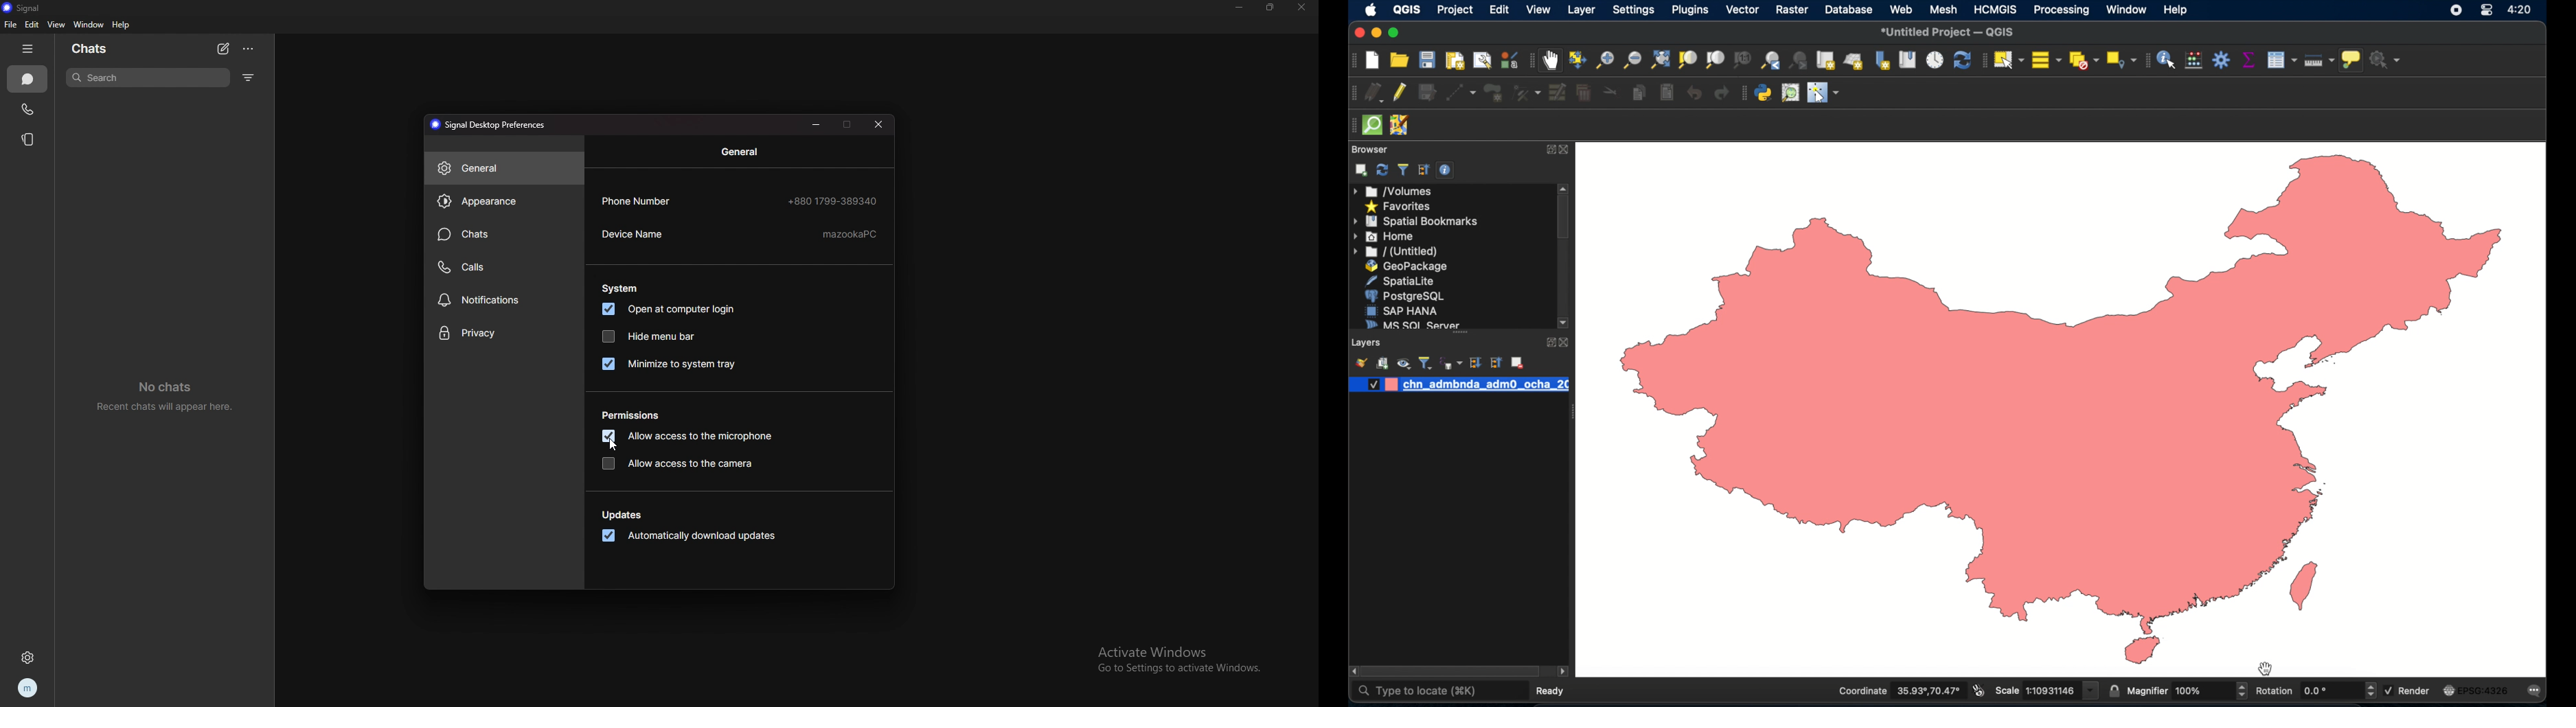 The height and width of the screenshot is (728, 2576). I want to click on ready, so click(1554, 690).